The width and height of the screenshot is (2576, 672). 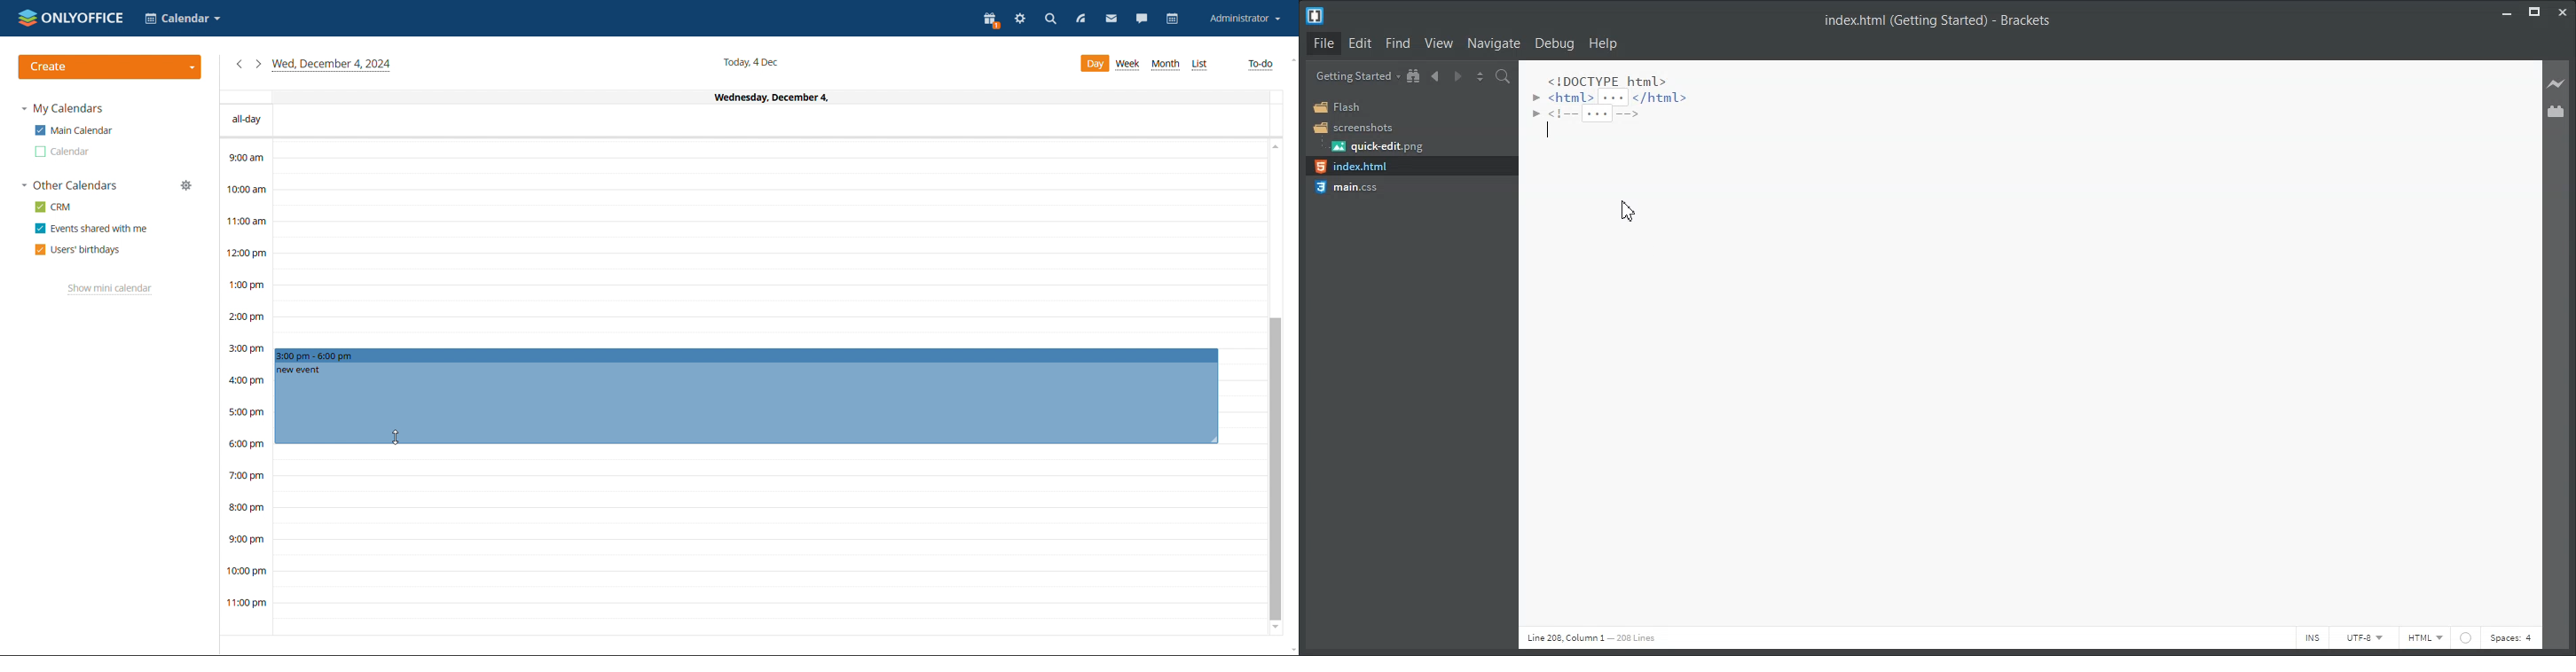 What do you see at coordinates (1351, 166) in the screenshot?
I see `index.html` at bounding box center [1351, 166].